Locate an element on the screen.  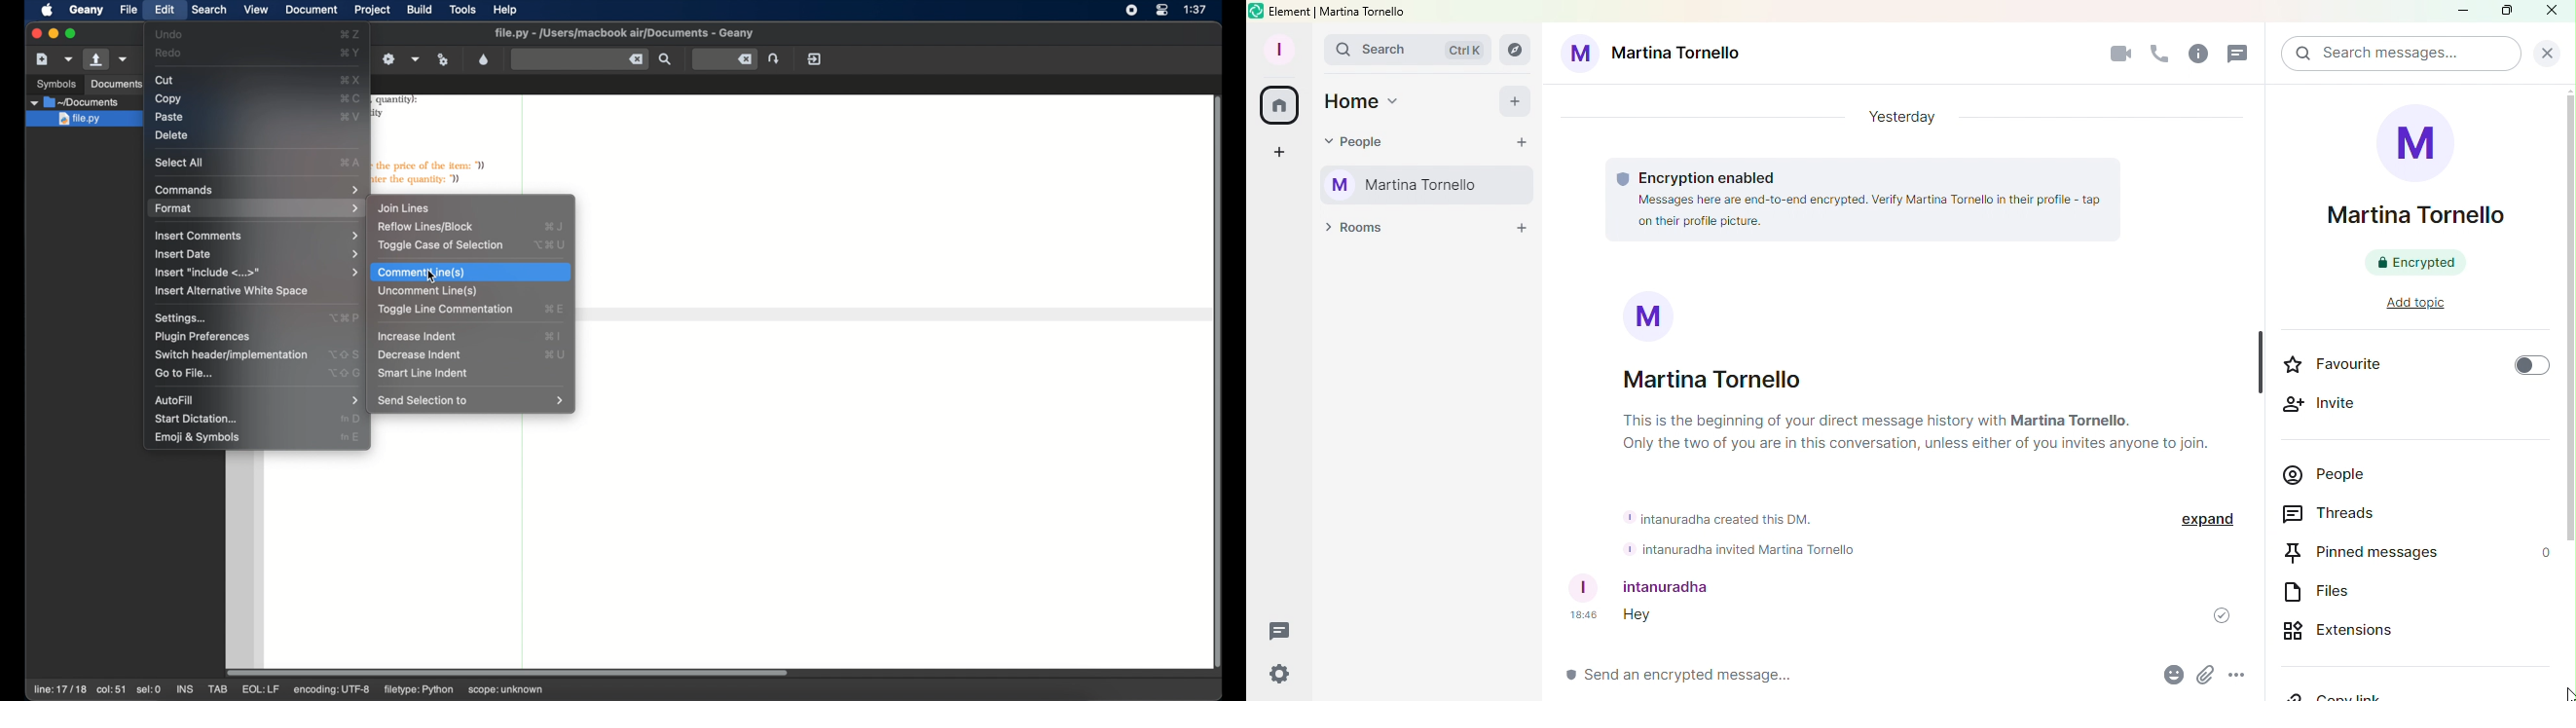
People is located at coordinates (2361, 474).